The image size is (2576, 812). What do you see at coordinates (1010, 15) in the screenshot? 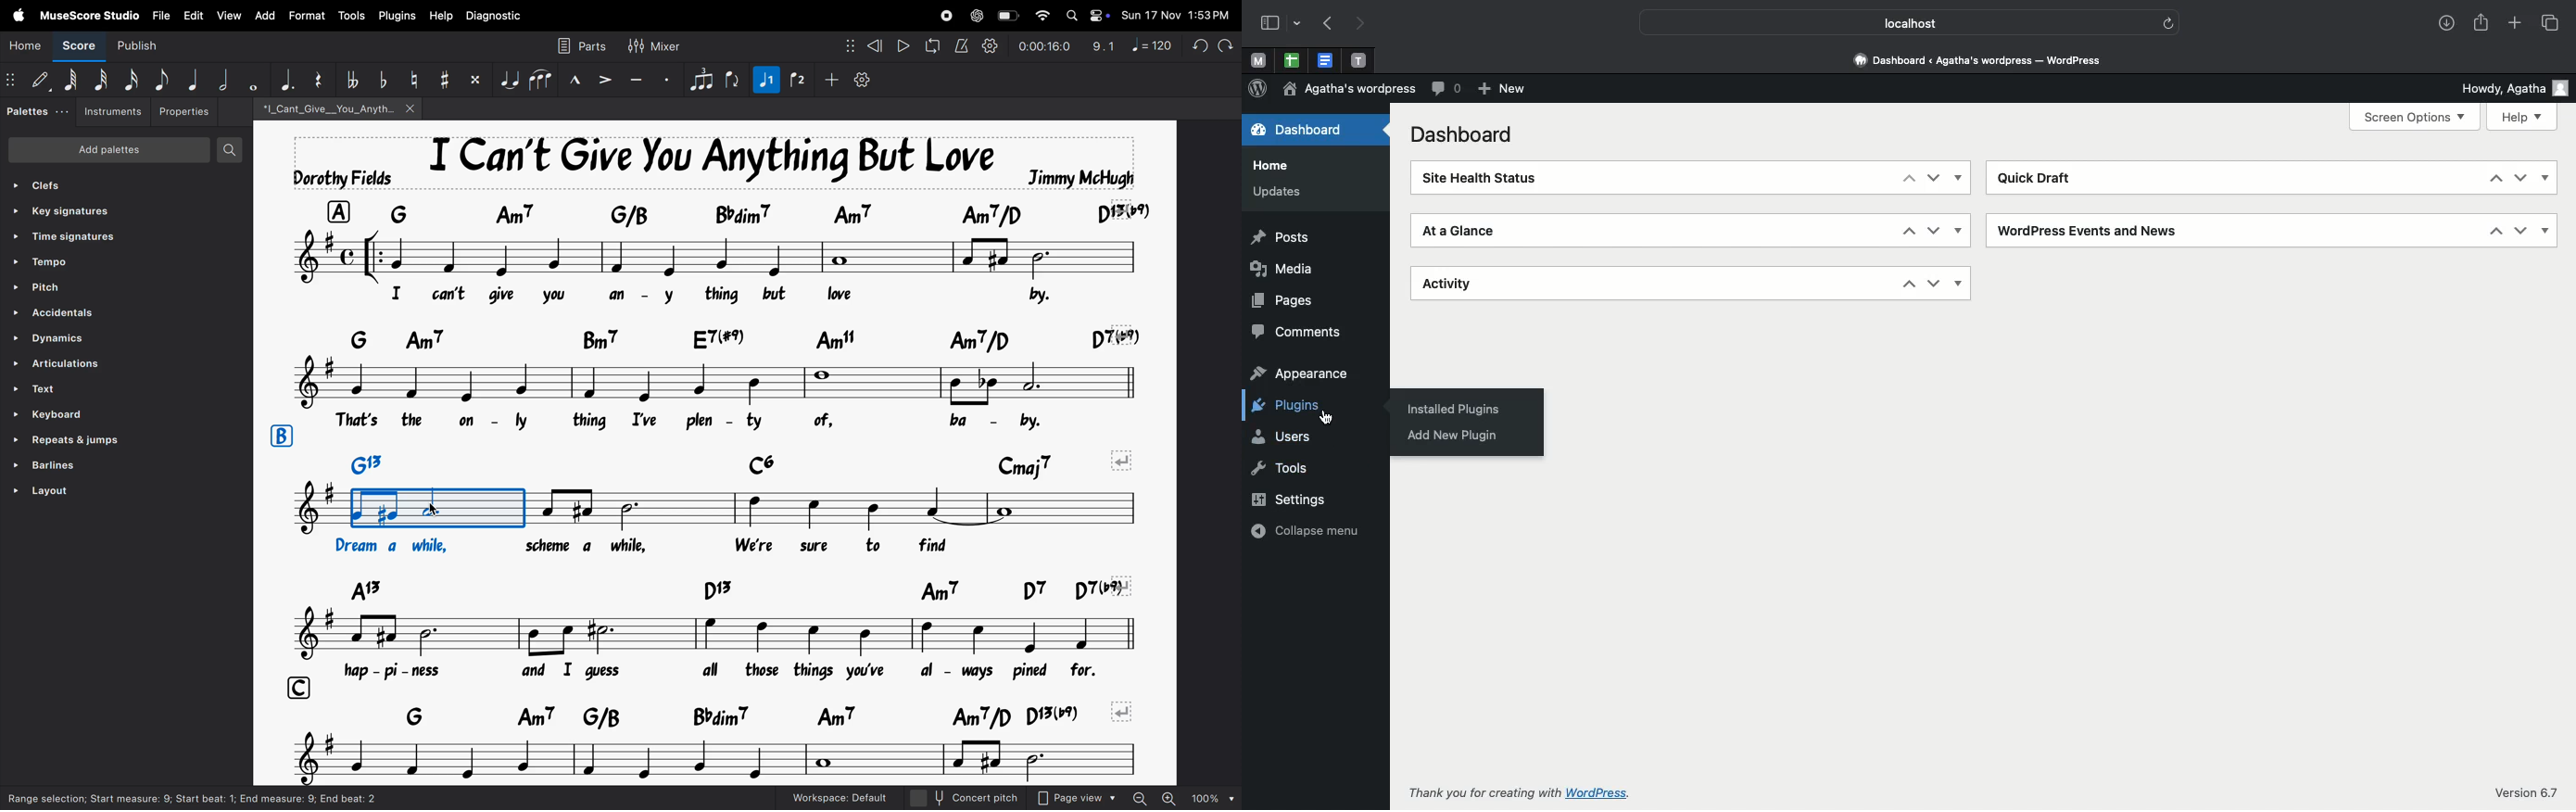
I see `battery` at bounding box center [1010, 15].